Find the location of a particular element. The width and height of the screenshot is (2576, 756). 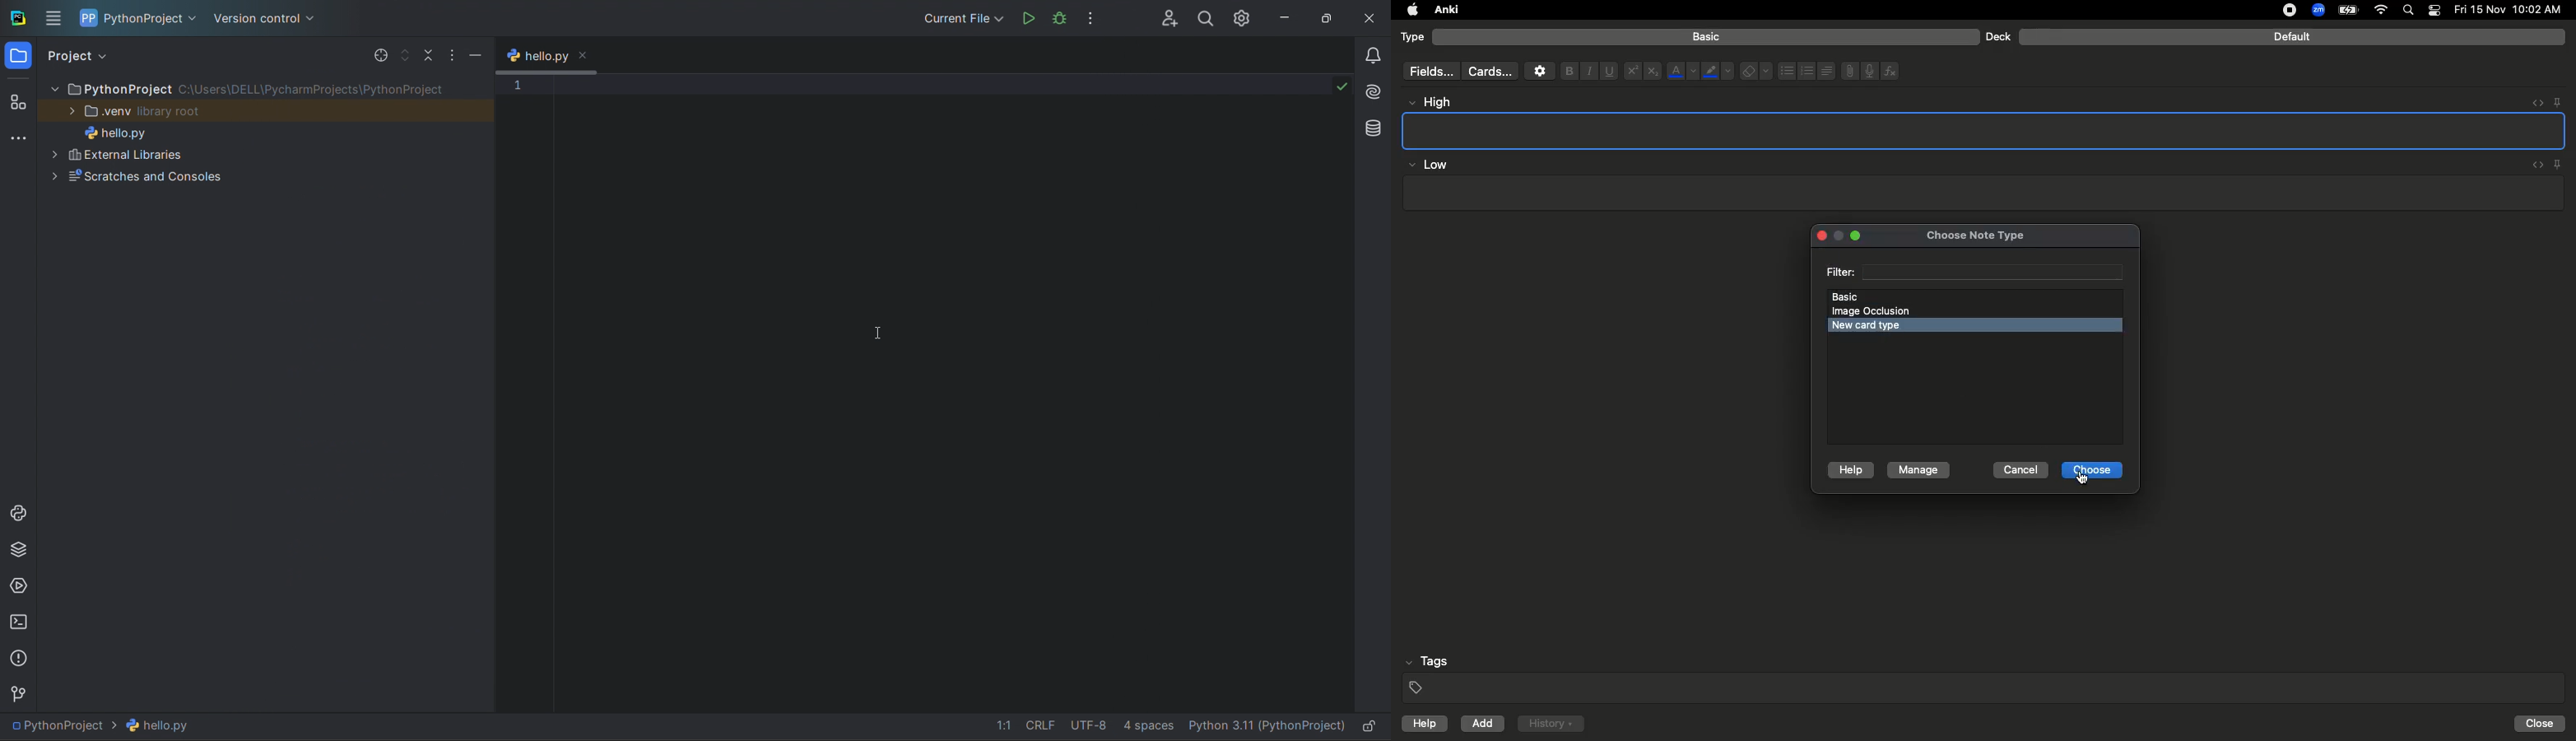

Basic is located at coordinates (1707, 37).